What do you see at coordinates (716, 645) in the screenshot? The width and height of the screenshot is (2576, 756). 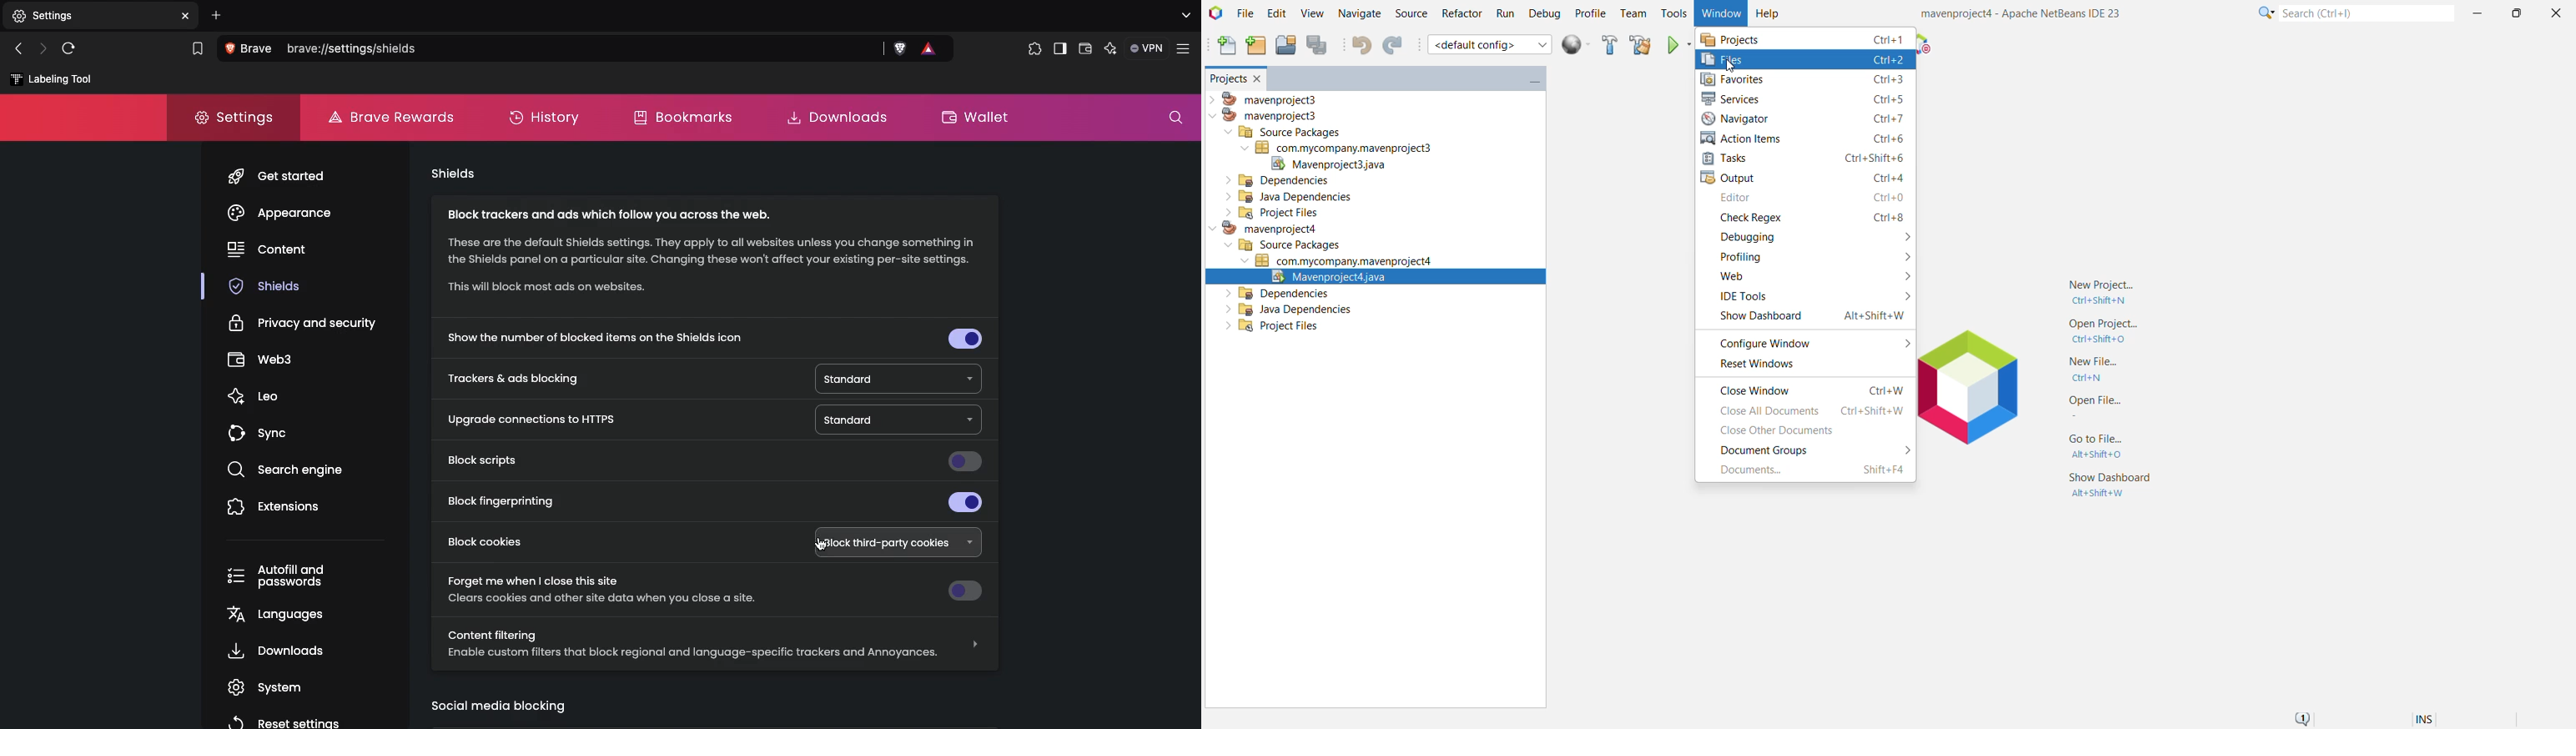 I see `Content filtering Enable custom filters that block regional and language-specific trackers and Annoyances.` at bounding box center [716, 645].